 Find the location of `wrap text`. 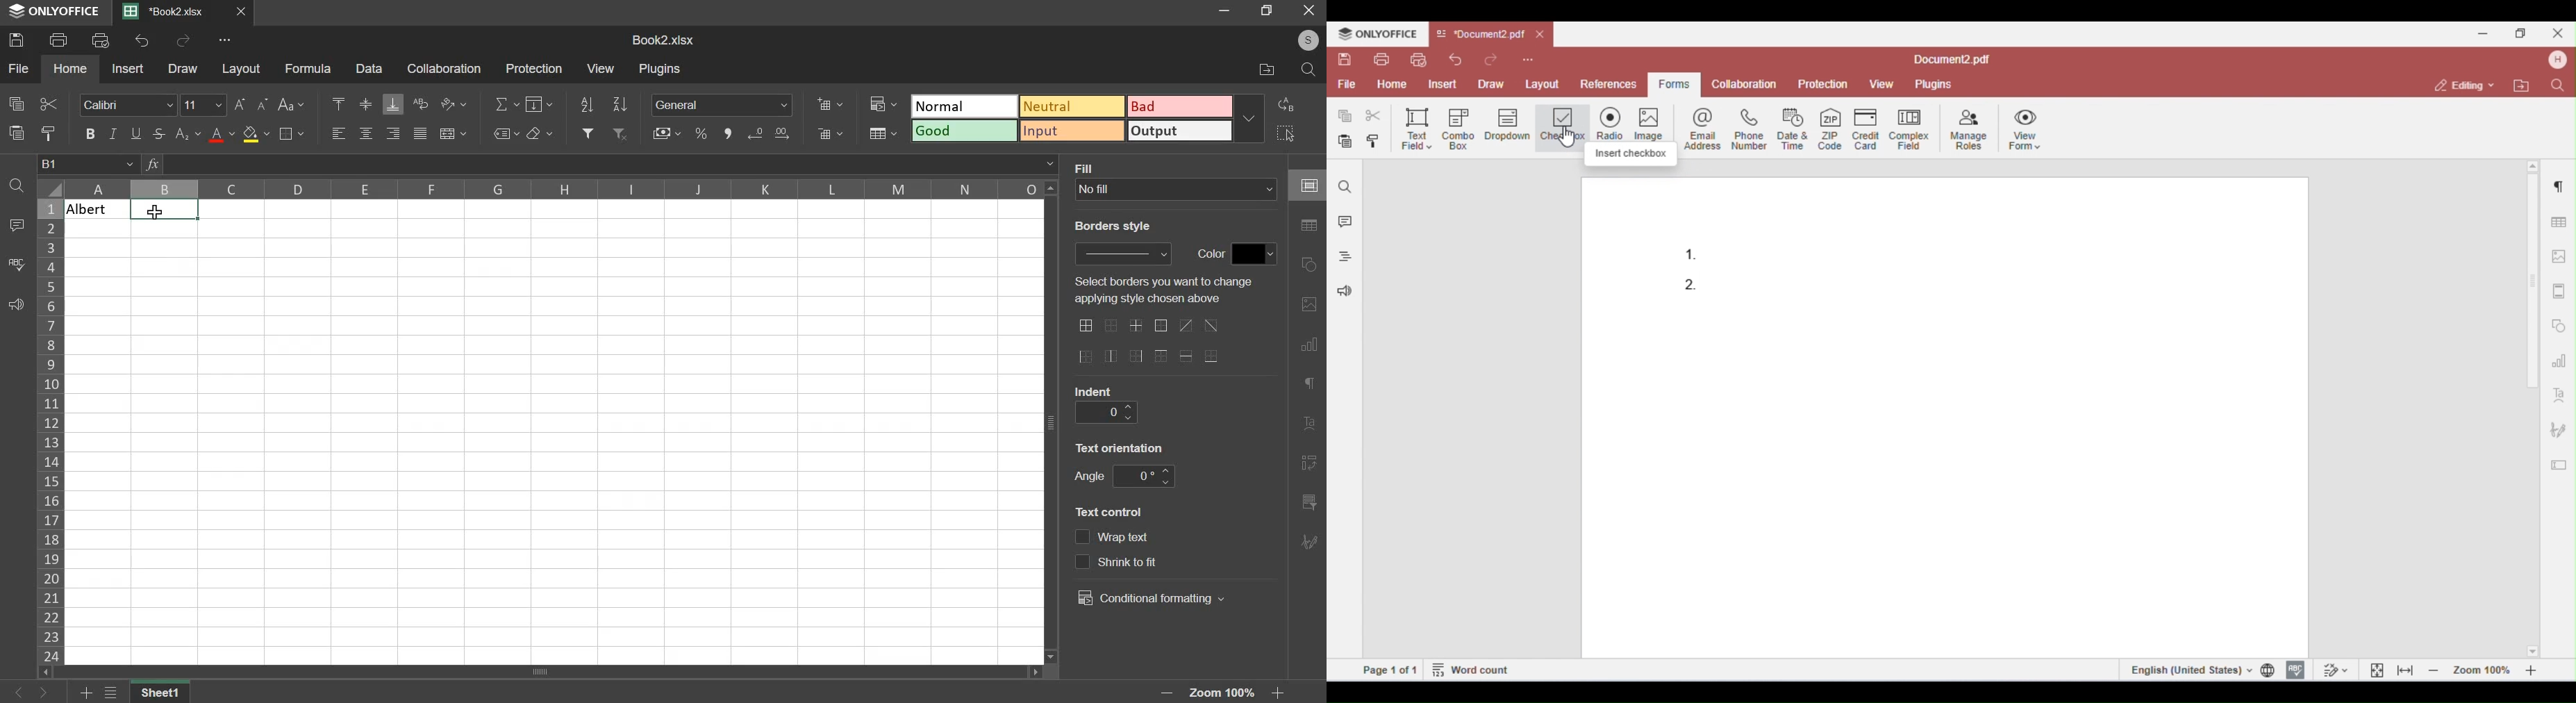

wrap text is located at coordinates (419, 104).